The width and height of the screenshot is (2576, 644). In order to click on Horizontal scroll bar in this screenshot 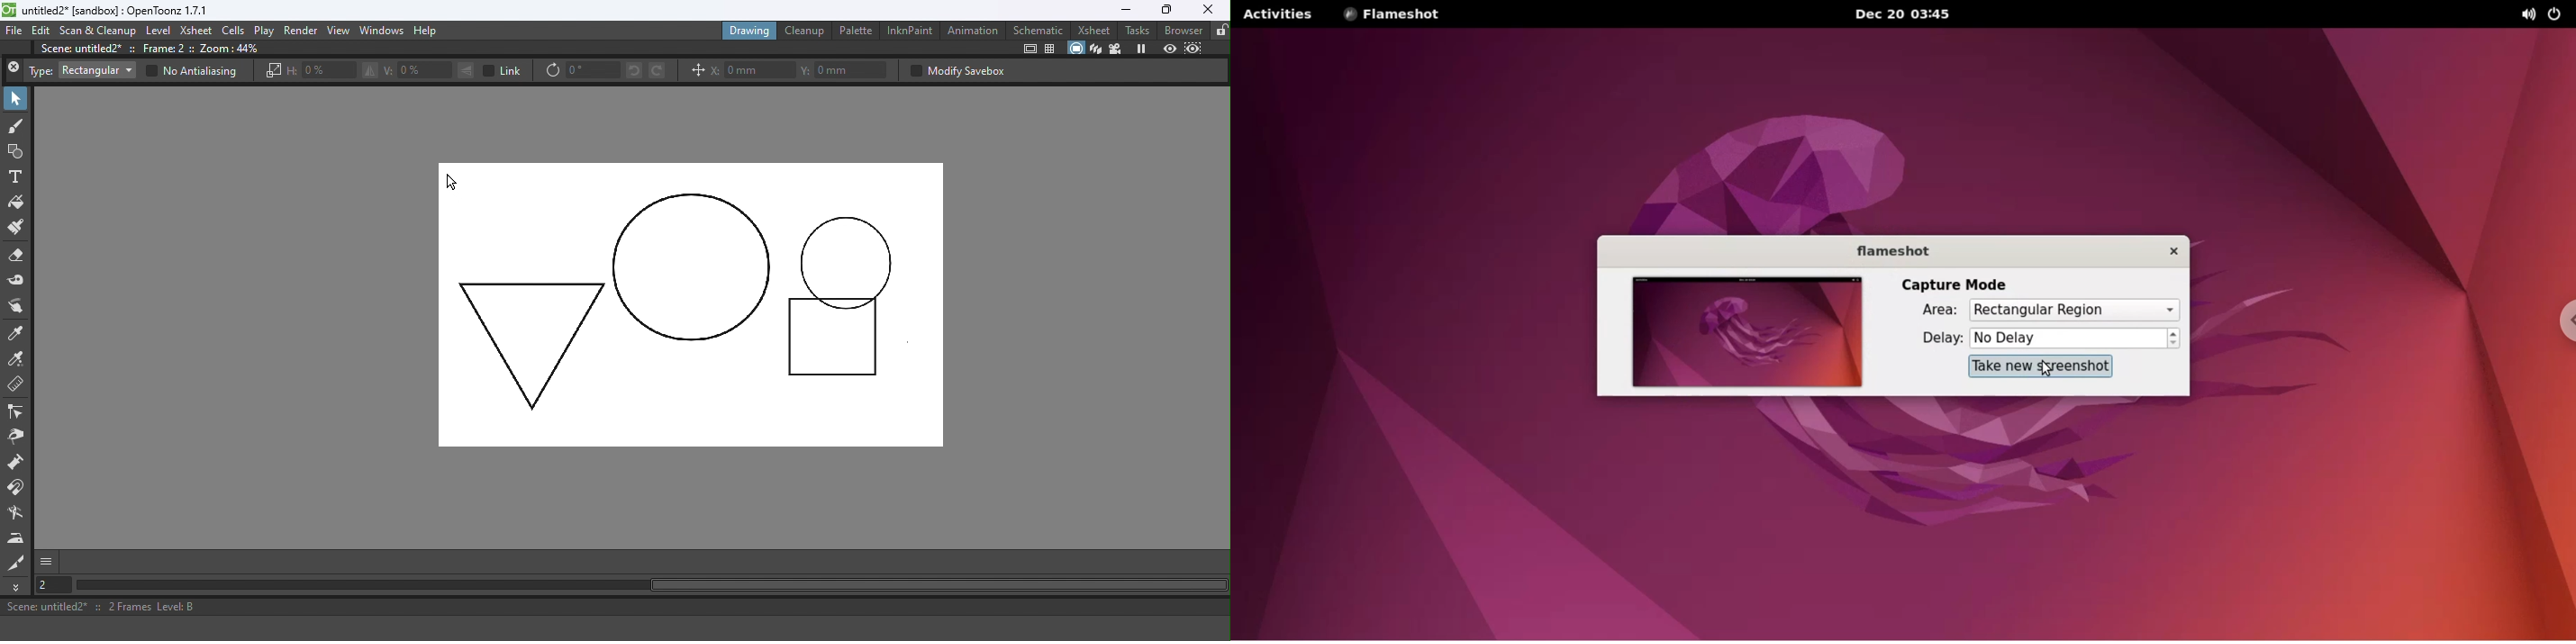, I will do `click(660, 586)`.